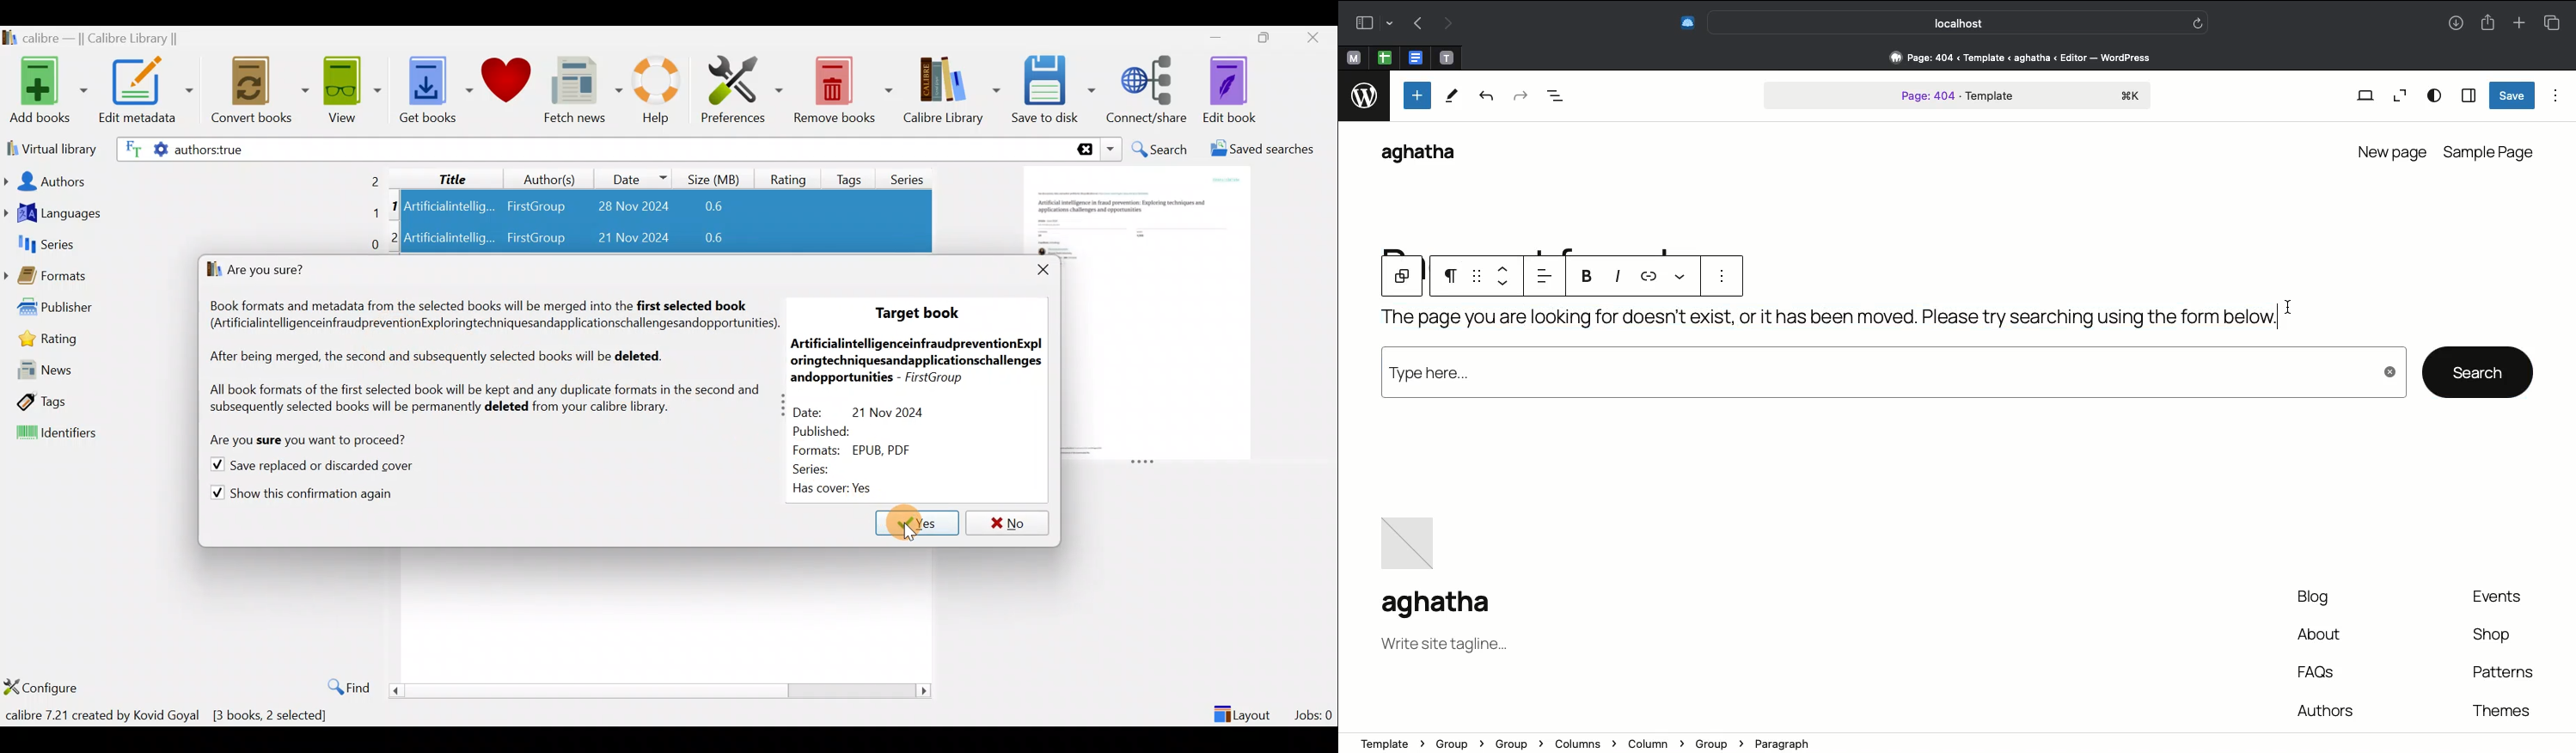 The width and height of the screenshot is (2576, 756). I want to click on Date, so click(634, 178).